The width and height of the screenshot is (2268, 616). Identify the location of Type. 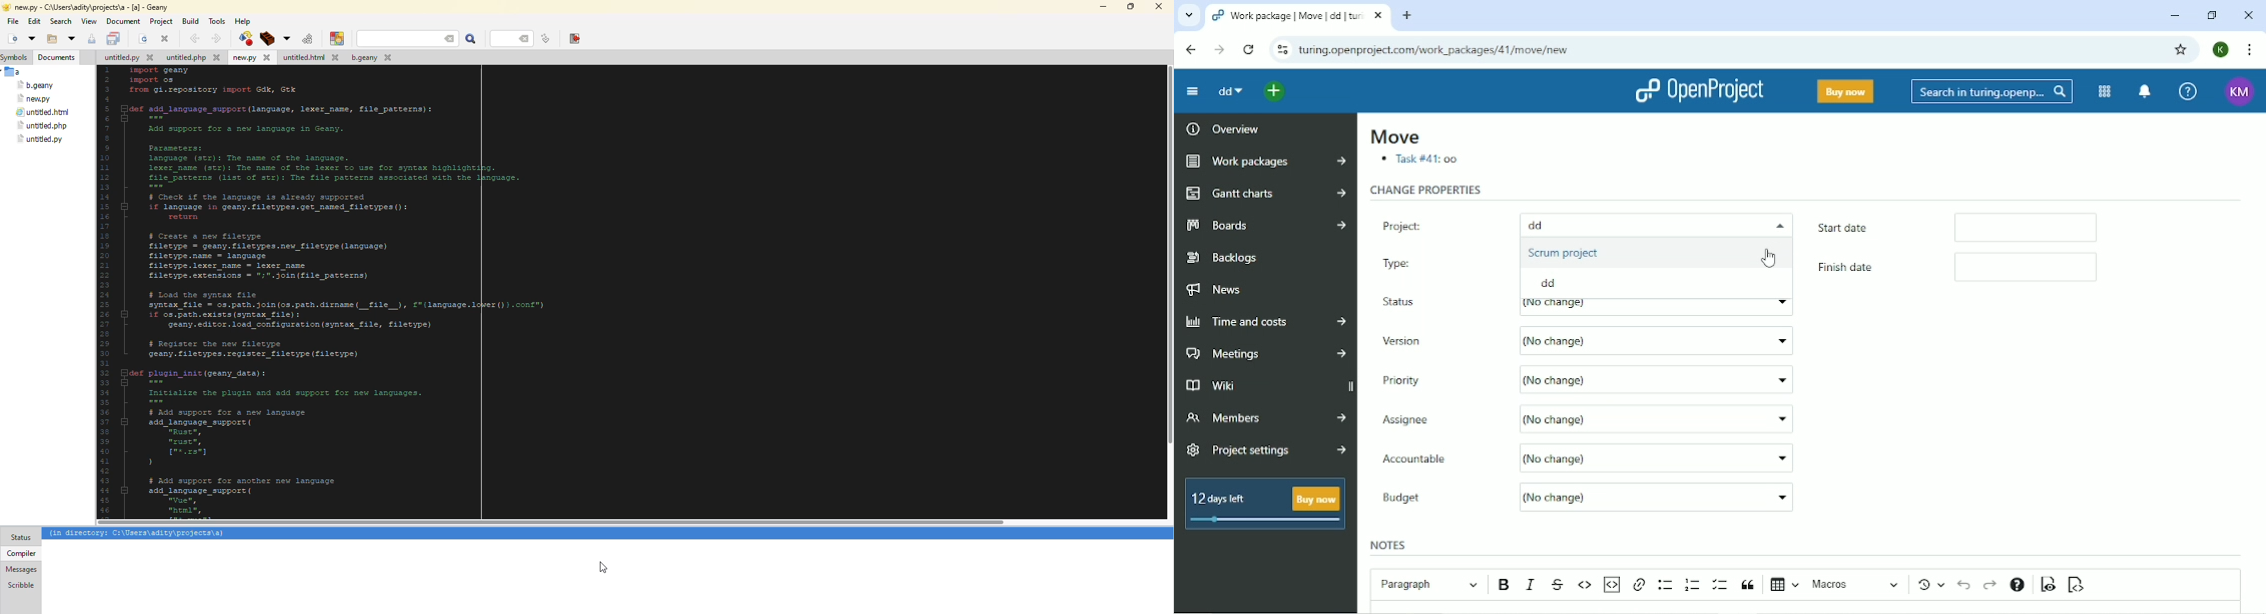
(1424, 261).